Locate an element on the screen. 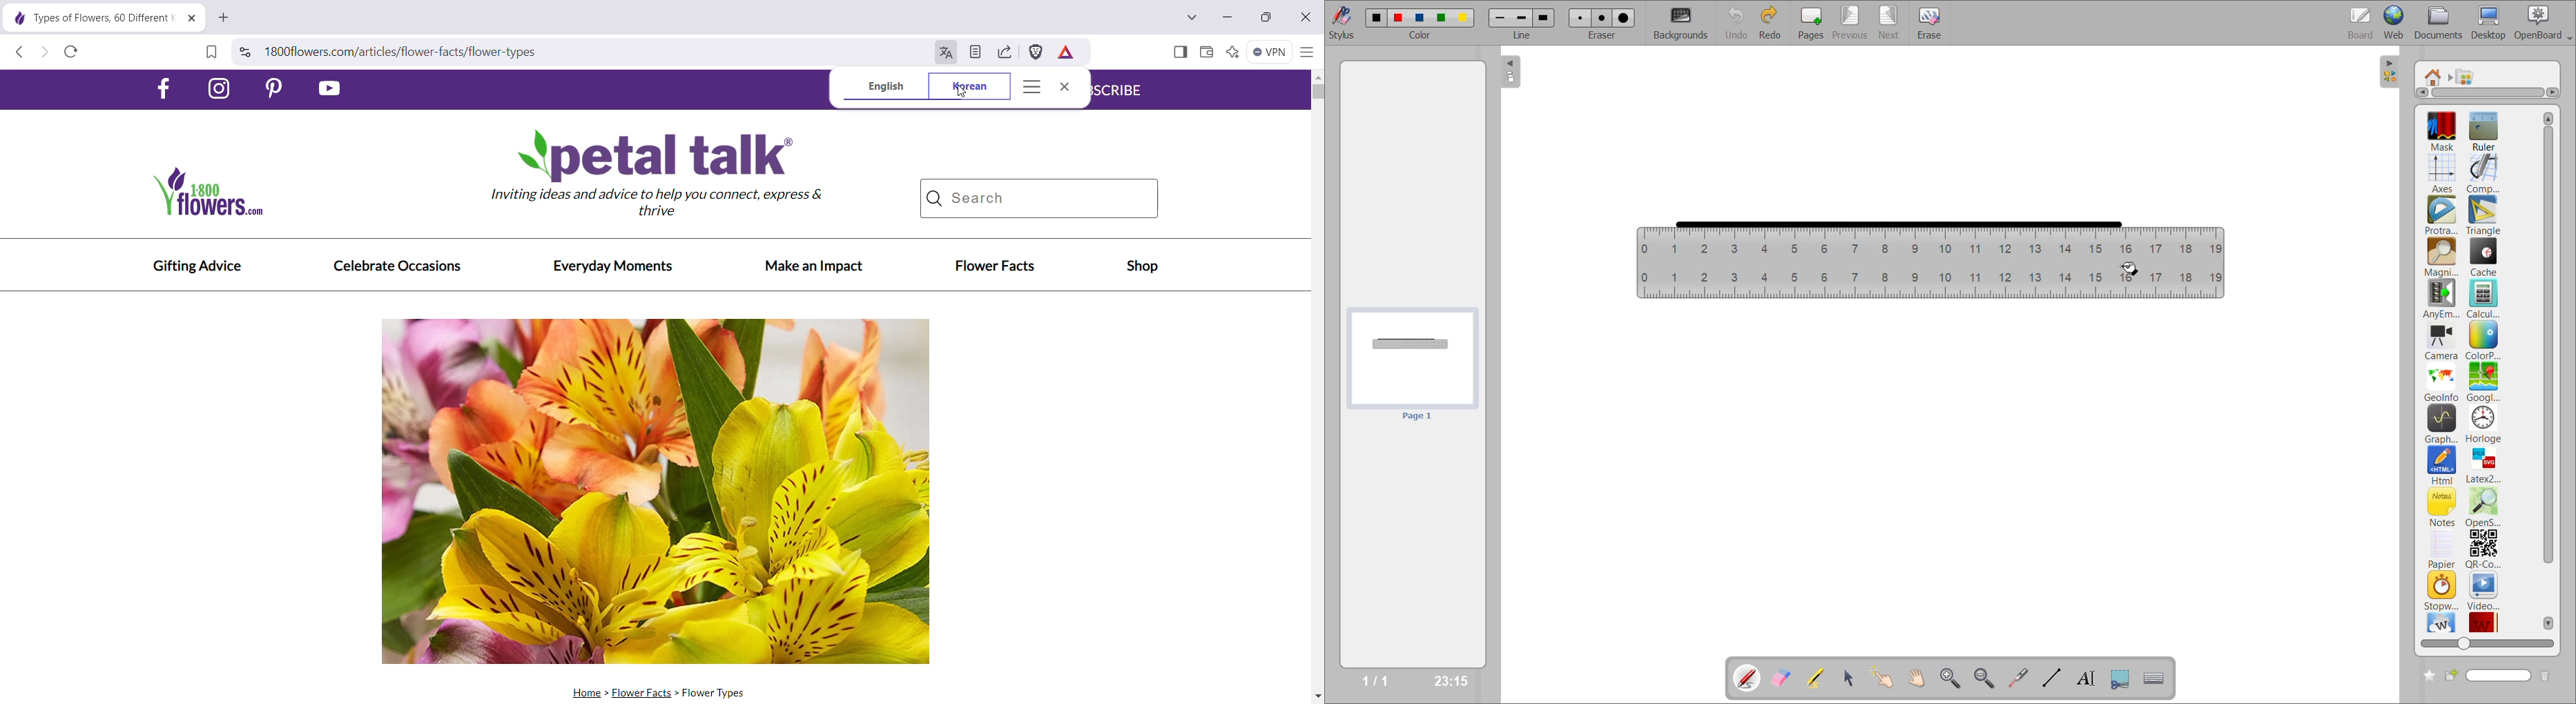 The width and height of the screenshot is (2576, 728). next is located at coordinates (1891, 21).